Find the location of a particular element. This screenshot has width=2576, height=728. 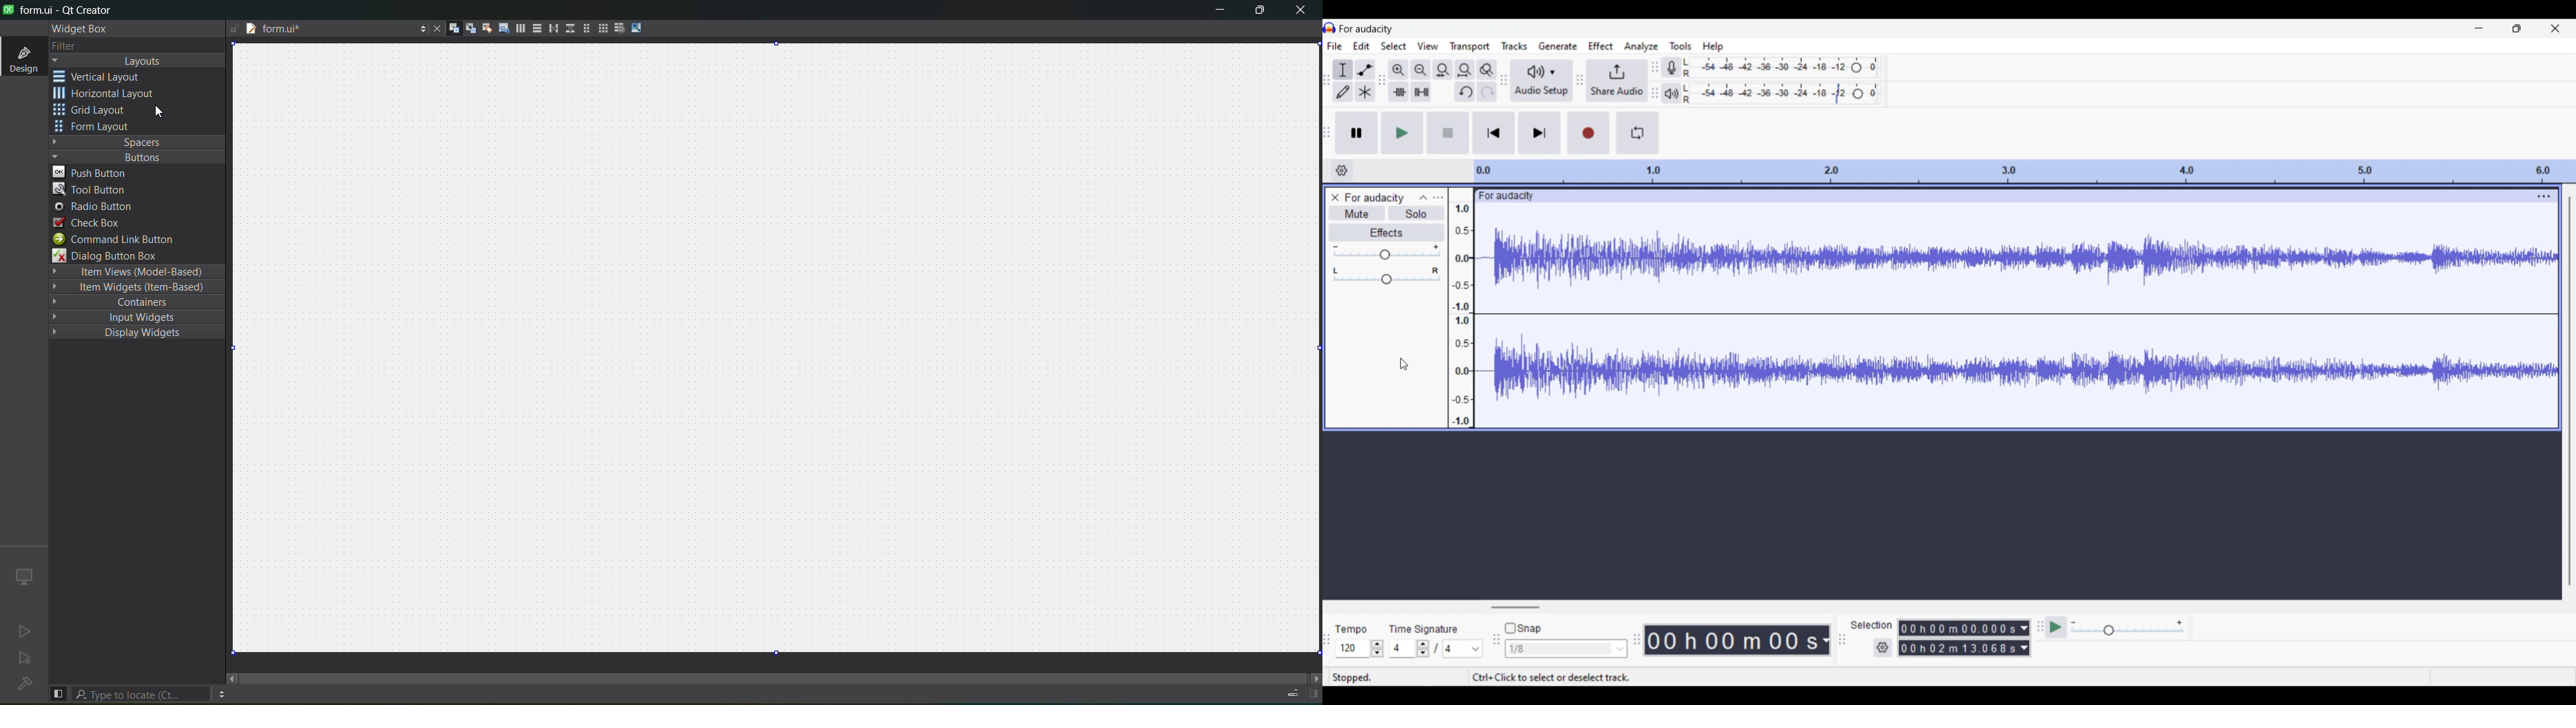

Pan slide is located at coordinates (1386, 275).